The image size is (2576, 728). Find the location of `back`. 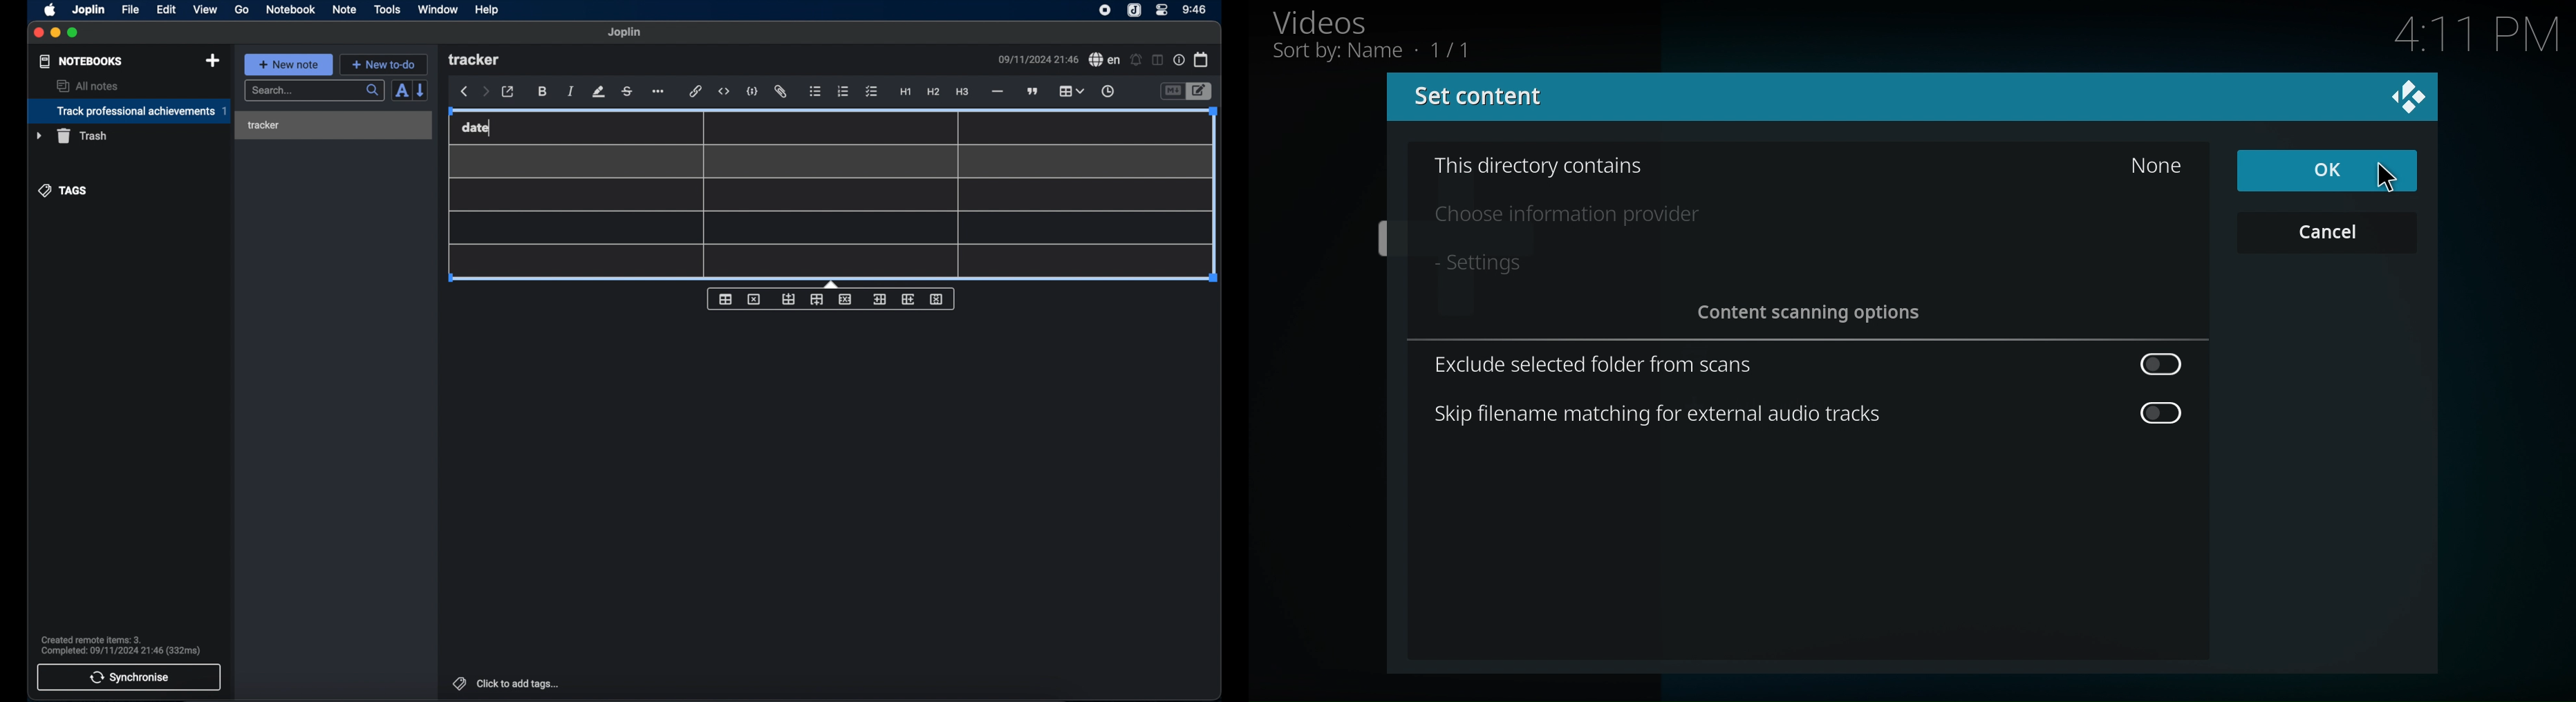

back is located at coordinates (464, 92).